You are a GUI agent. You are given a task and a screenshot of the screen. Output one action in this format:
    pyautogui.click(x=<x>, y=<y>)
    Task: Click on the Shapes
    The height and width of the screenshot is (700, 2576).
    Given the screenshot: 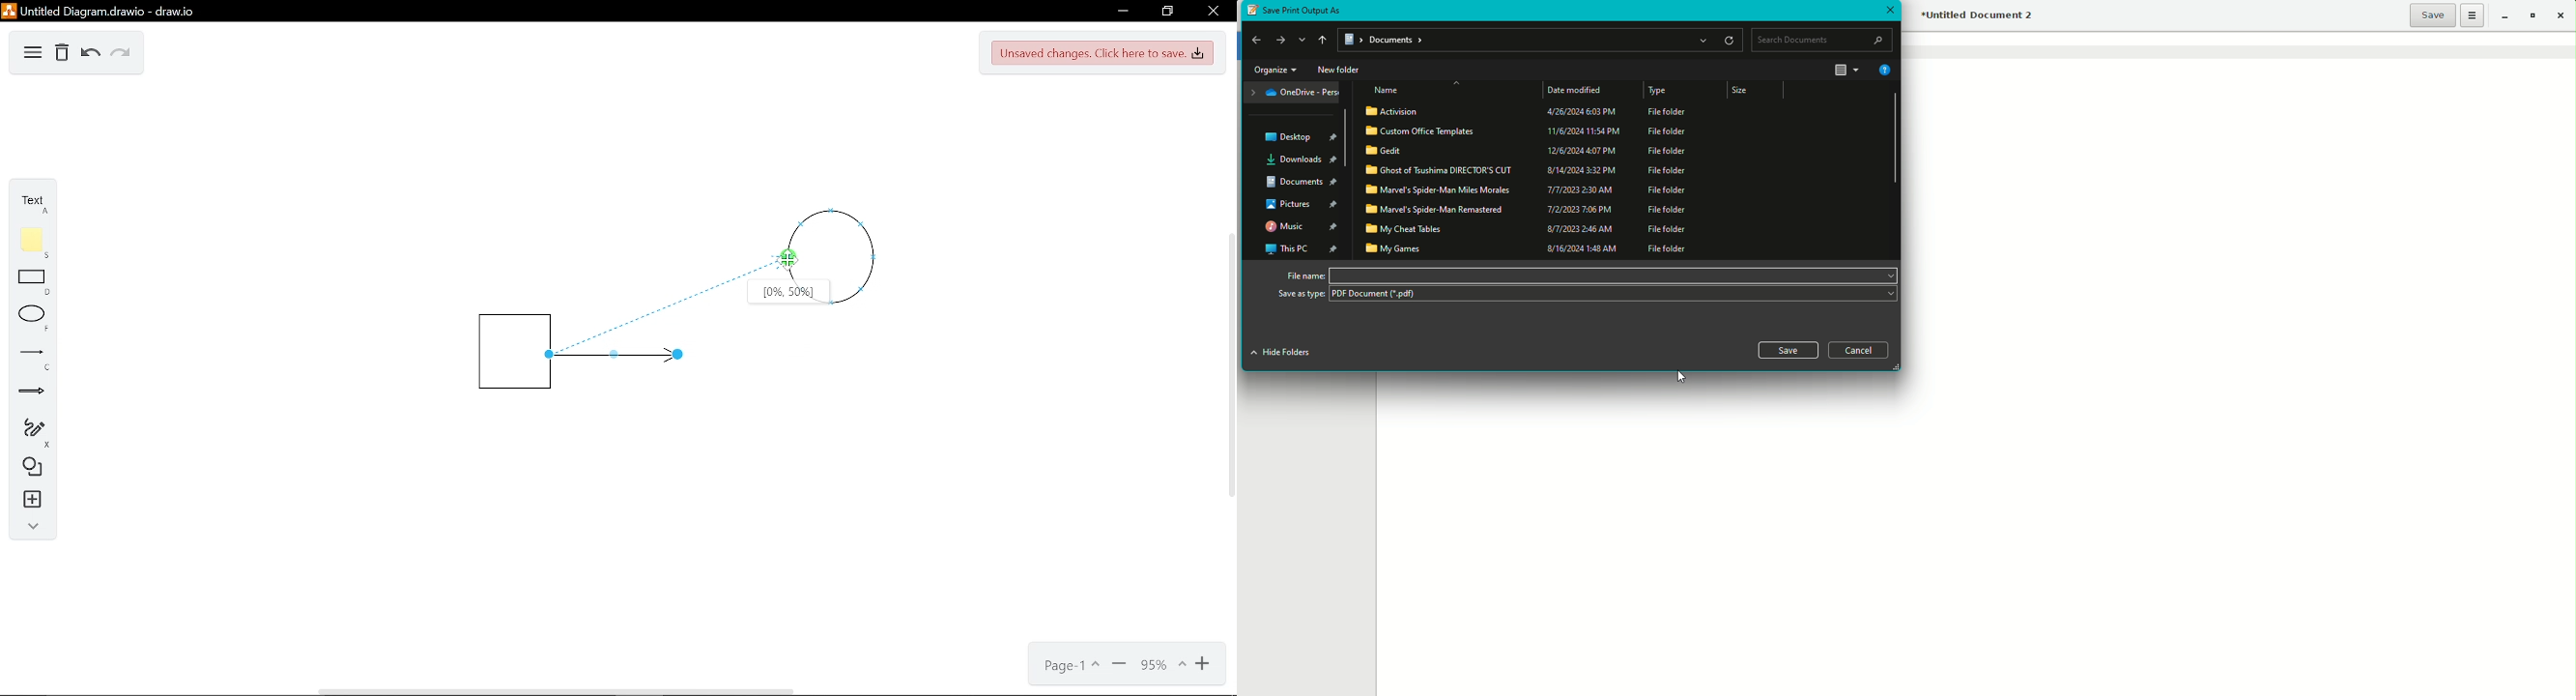 What is the action you would take?
    pyautogui.click(x=25, y=467)
    